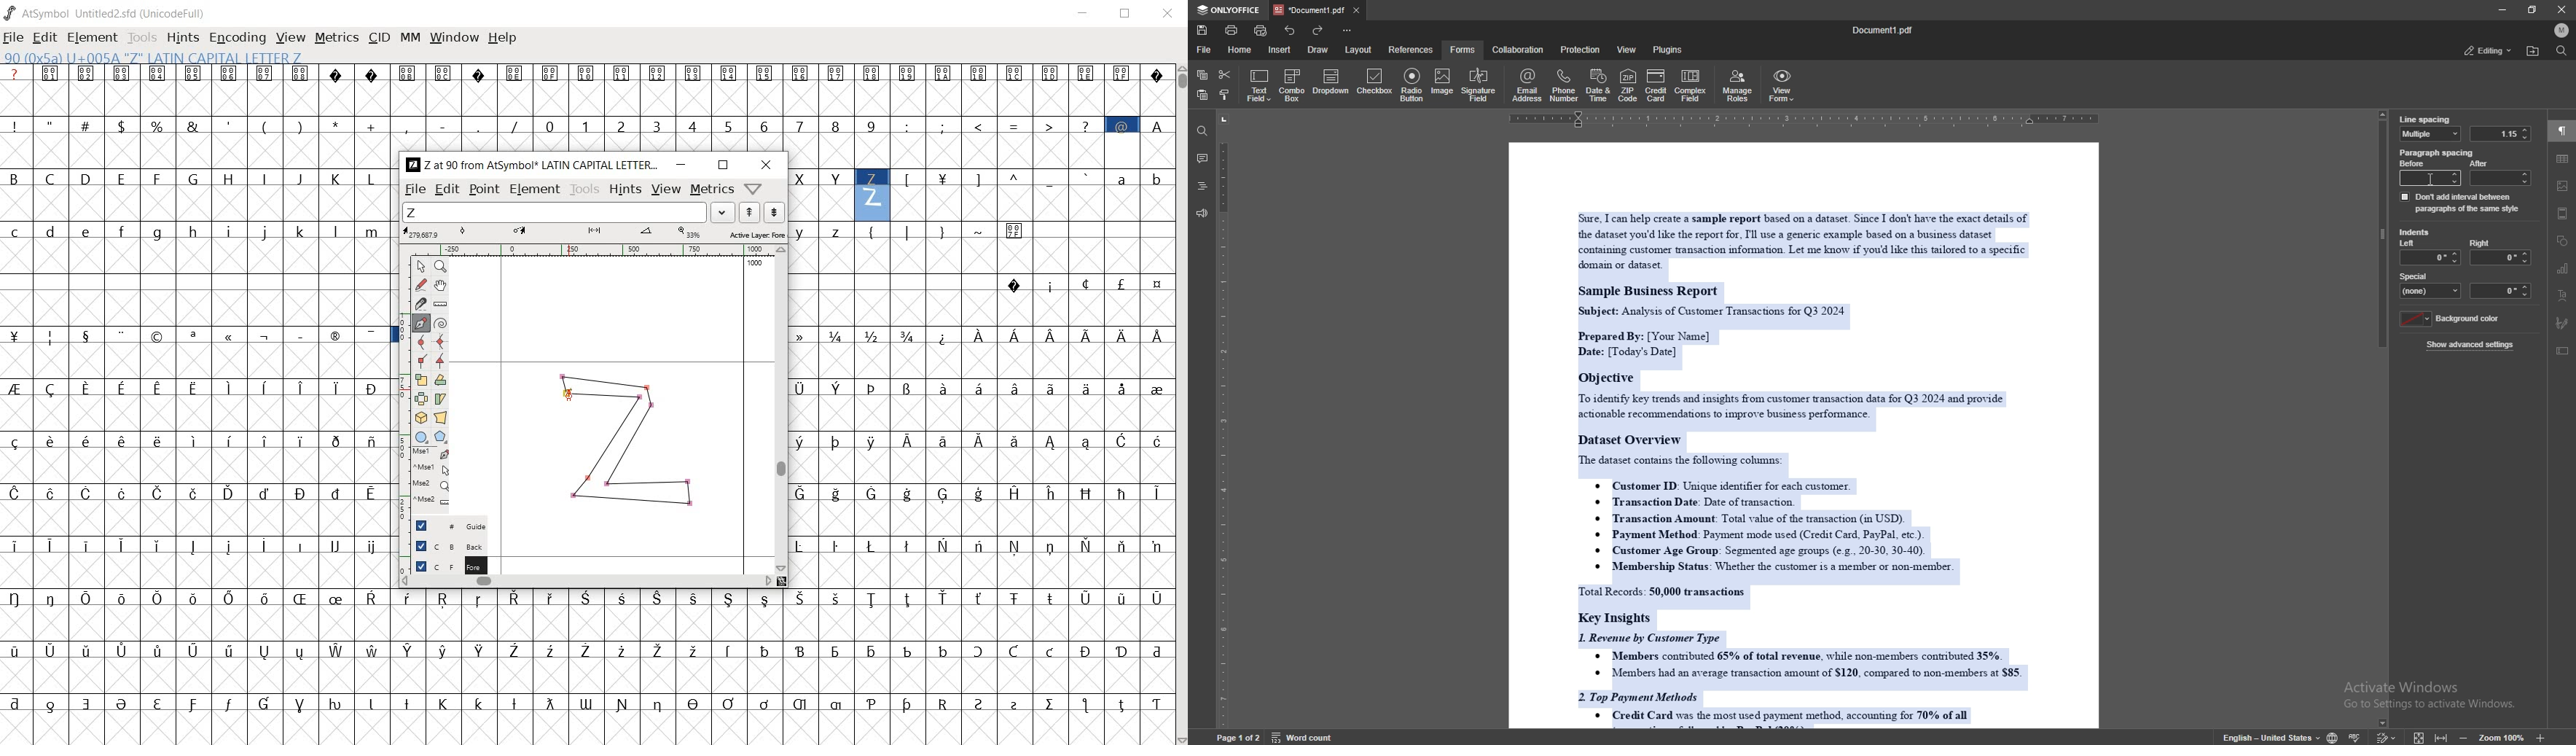 Image resolution: width=2576 pixels, height=756 pixels. I want to click on paragraph spacing, so click(2438, 153).